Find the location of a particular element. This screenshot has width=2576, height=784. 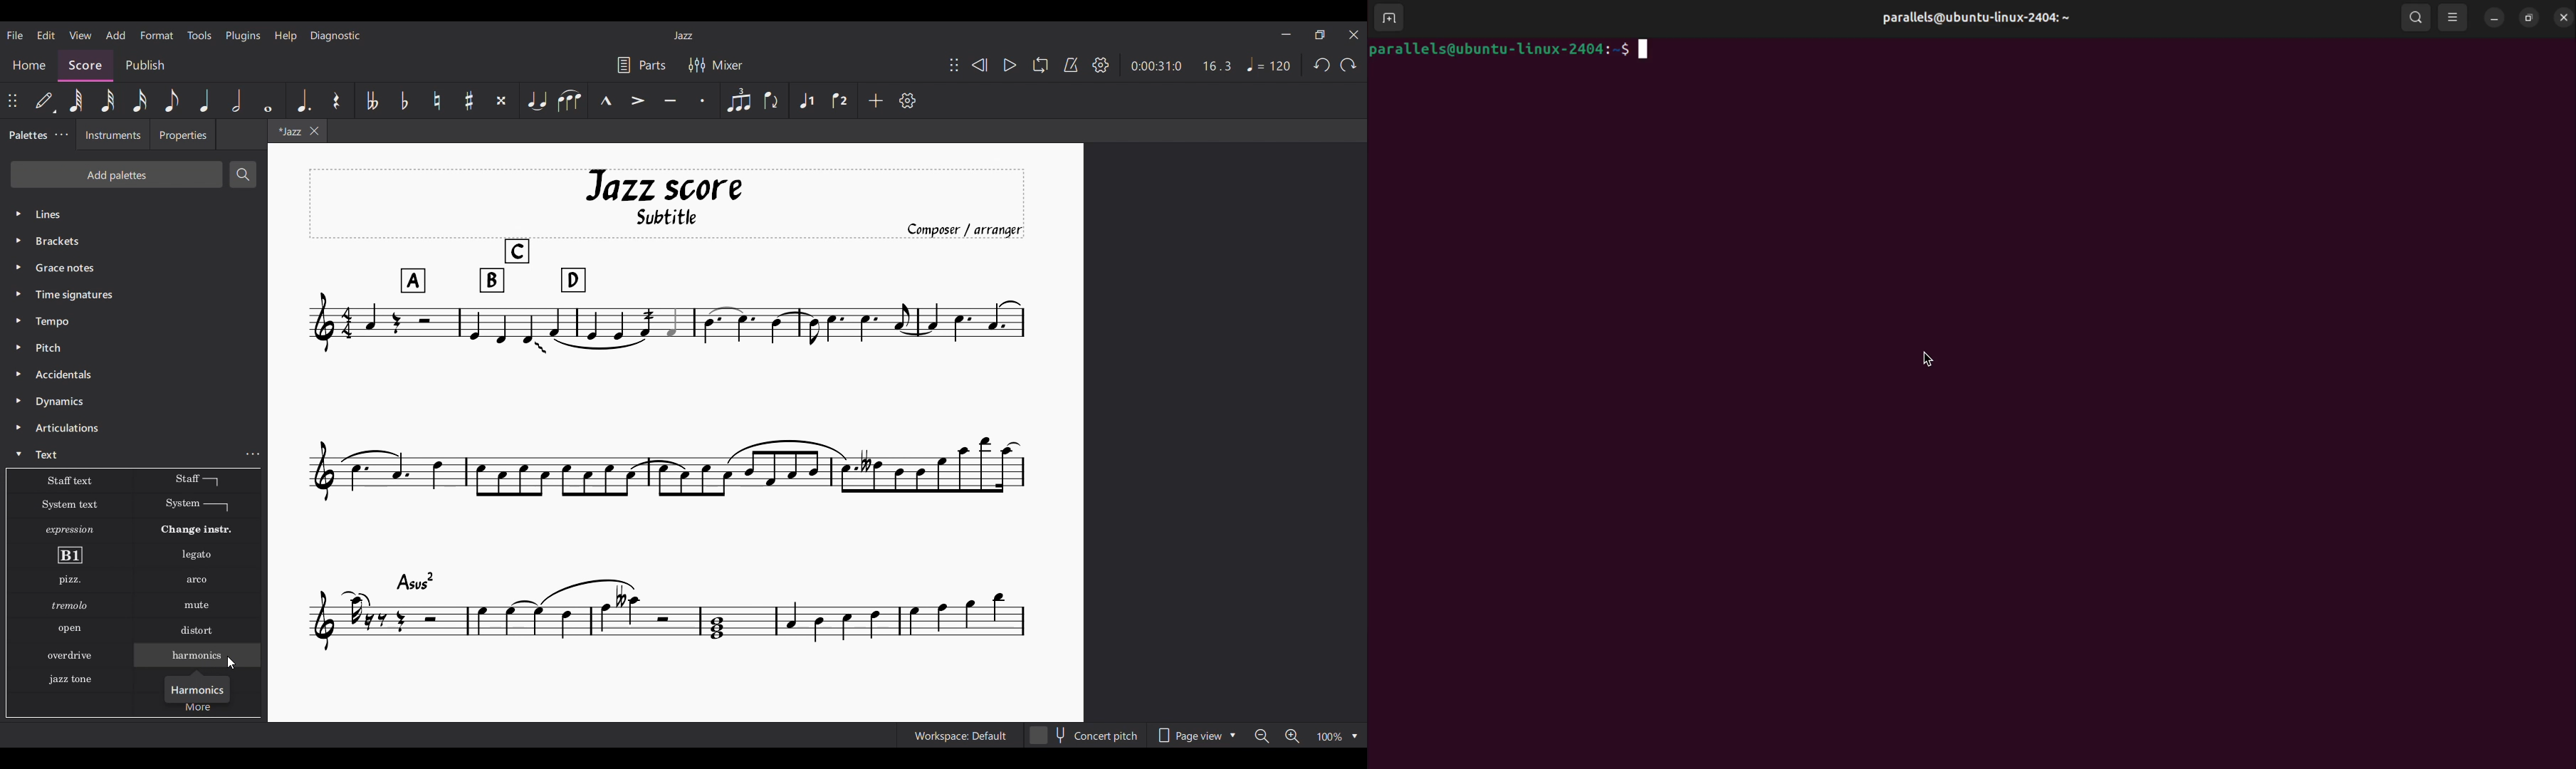

Home section is located at coordinates (31, 61).